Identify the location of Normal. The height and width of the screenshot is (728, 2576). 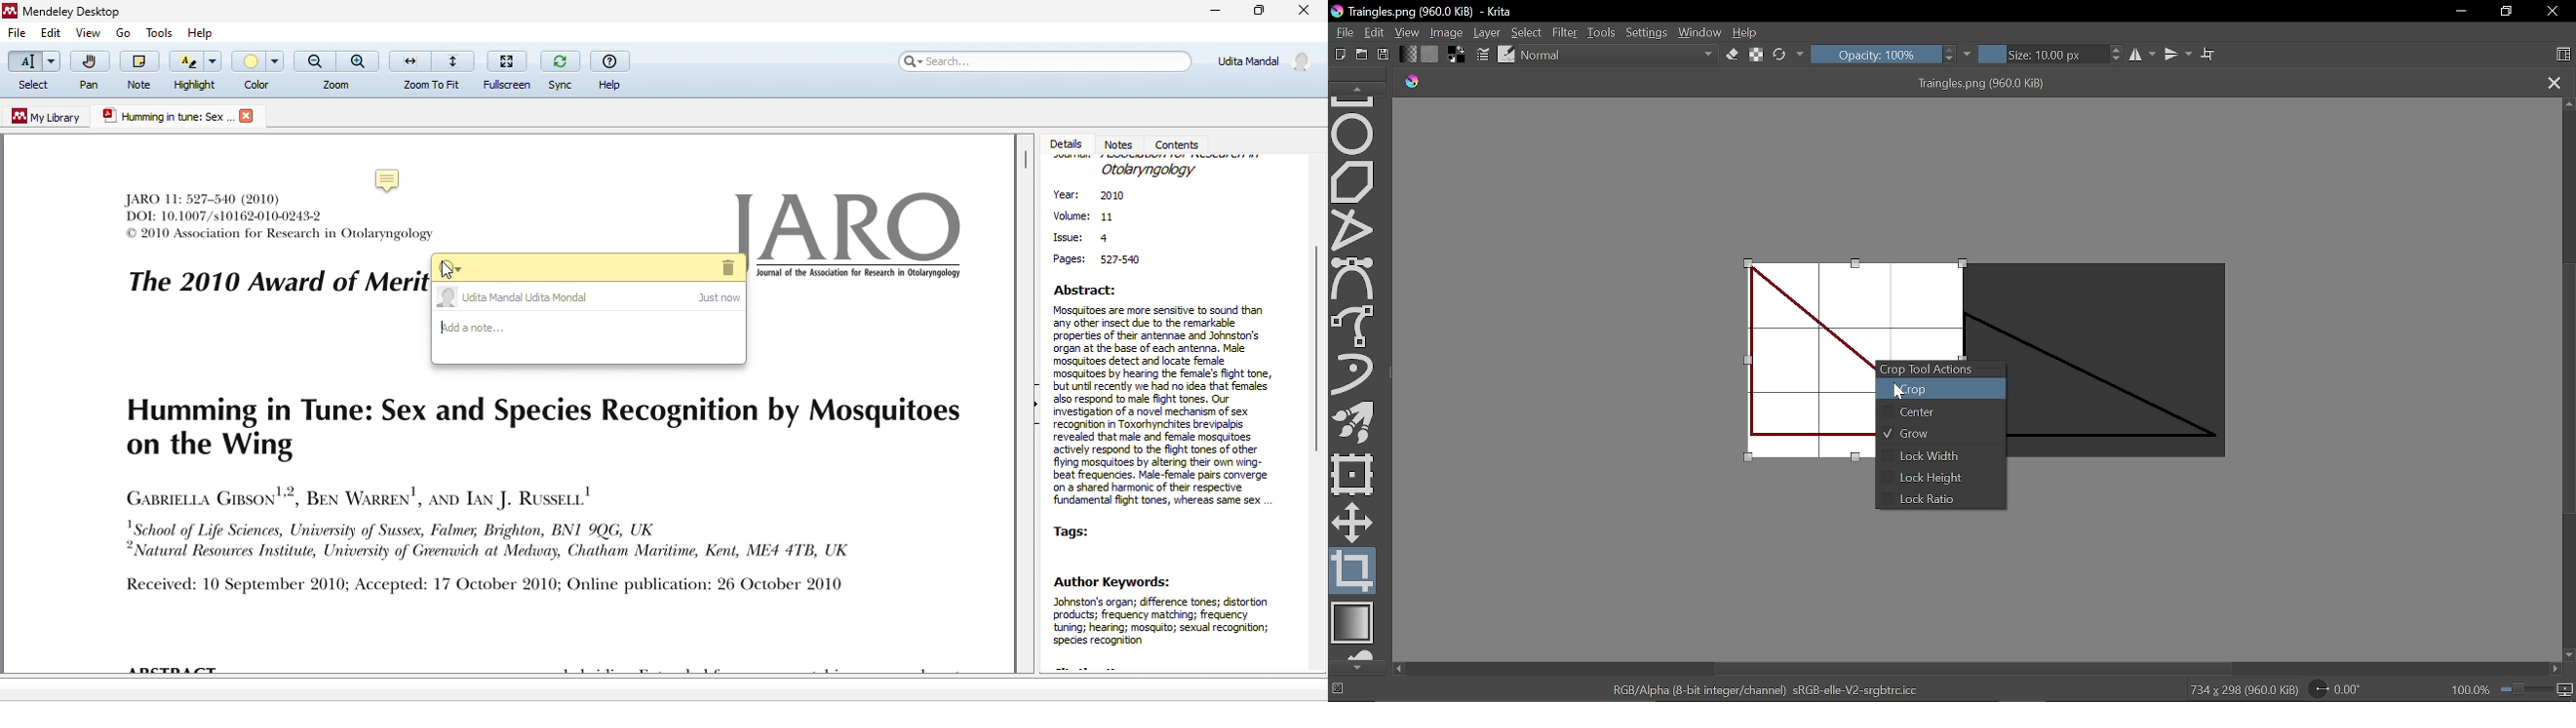
(1620, 56).